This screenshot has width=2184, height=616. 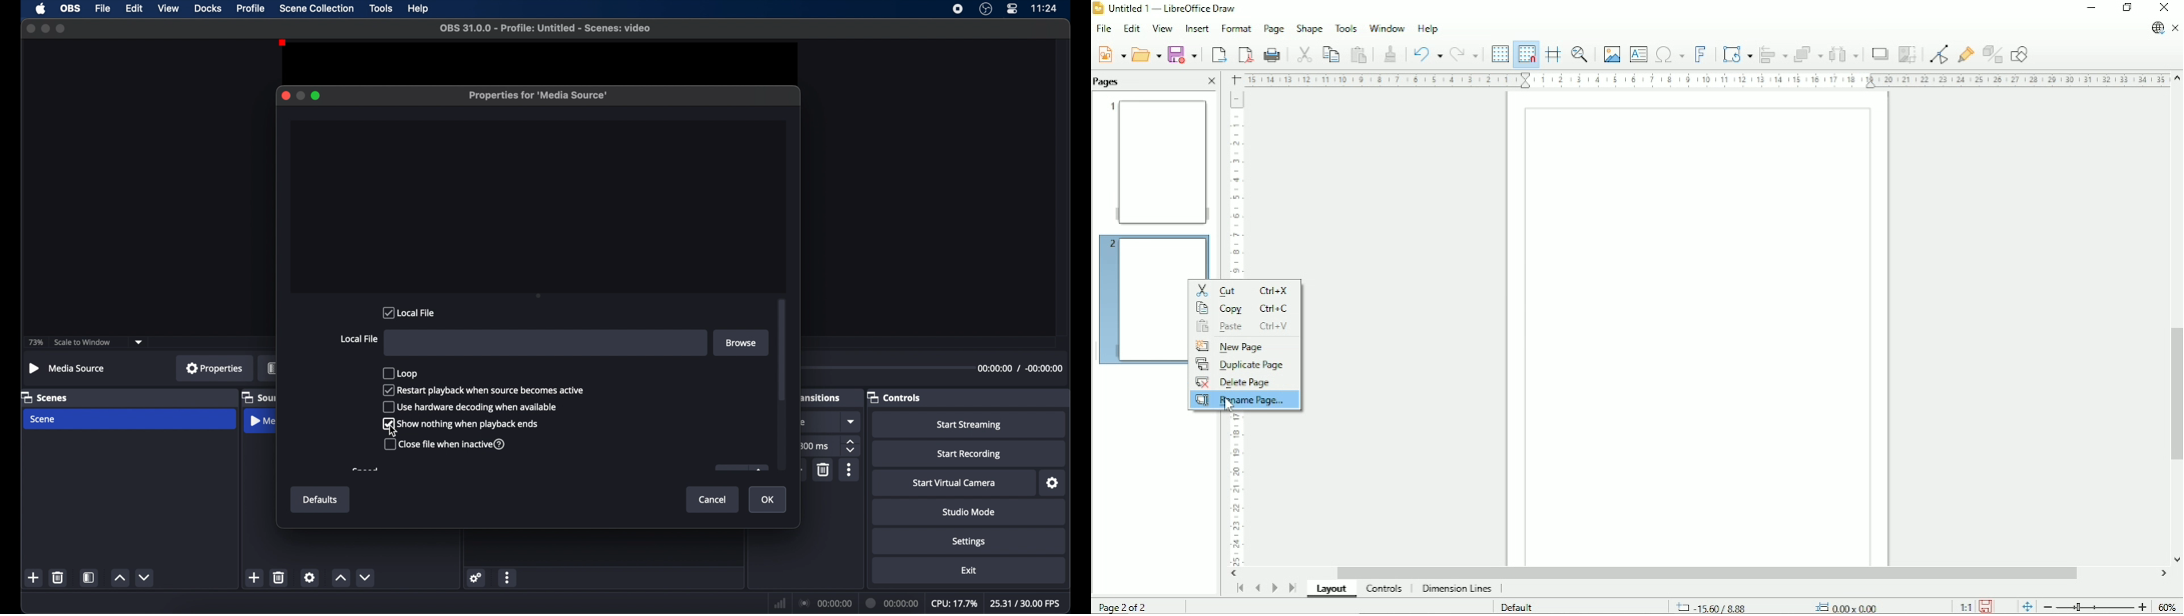 What do you see at coordinates (742, 343) in the screenshot?
I see `browse` at bounding box center [742, 343].